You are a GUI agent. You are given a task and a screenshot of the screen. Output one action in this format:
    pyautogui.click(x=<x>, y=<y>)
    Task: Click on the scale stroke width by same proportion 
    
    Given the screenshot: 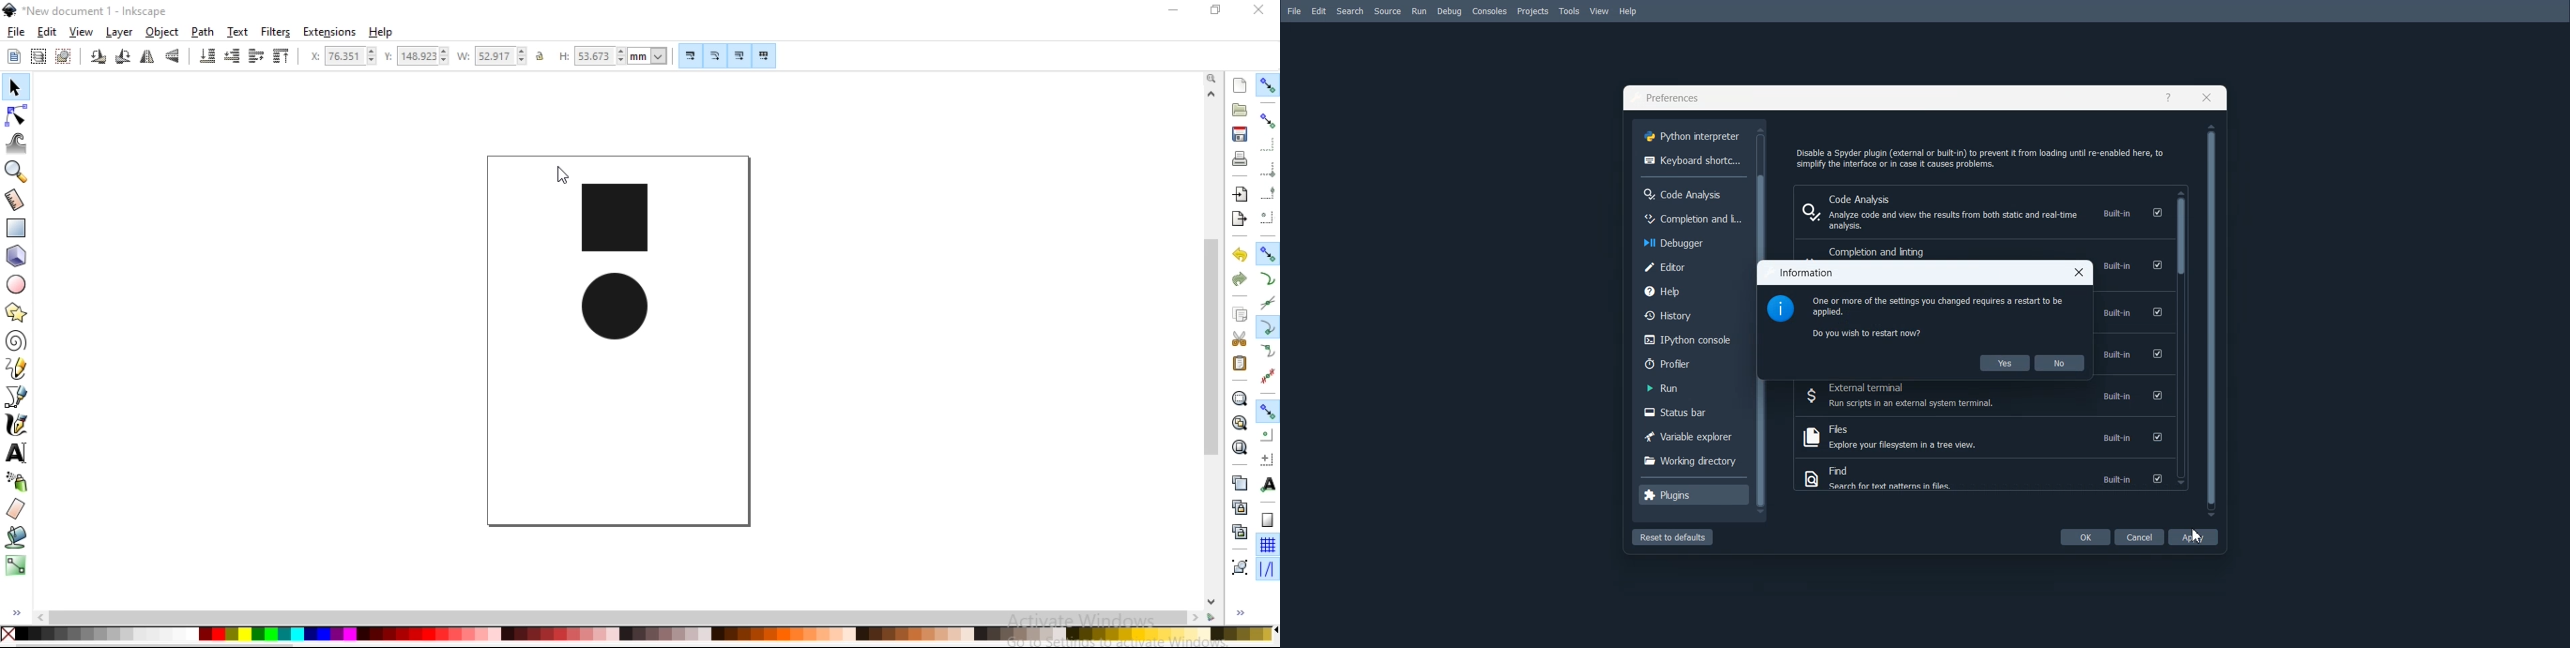 What is the action you would take?
    pyautogui.click(x=690, y=56)
    